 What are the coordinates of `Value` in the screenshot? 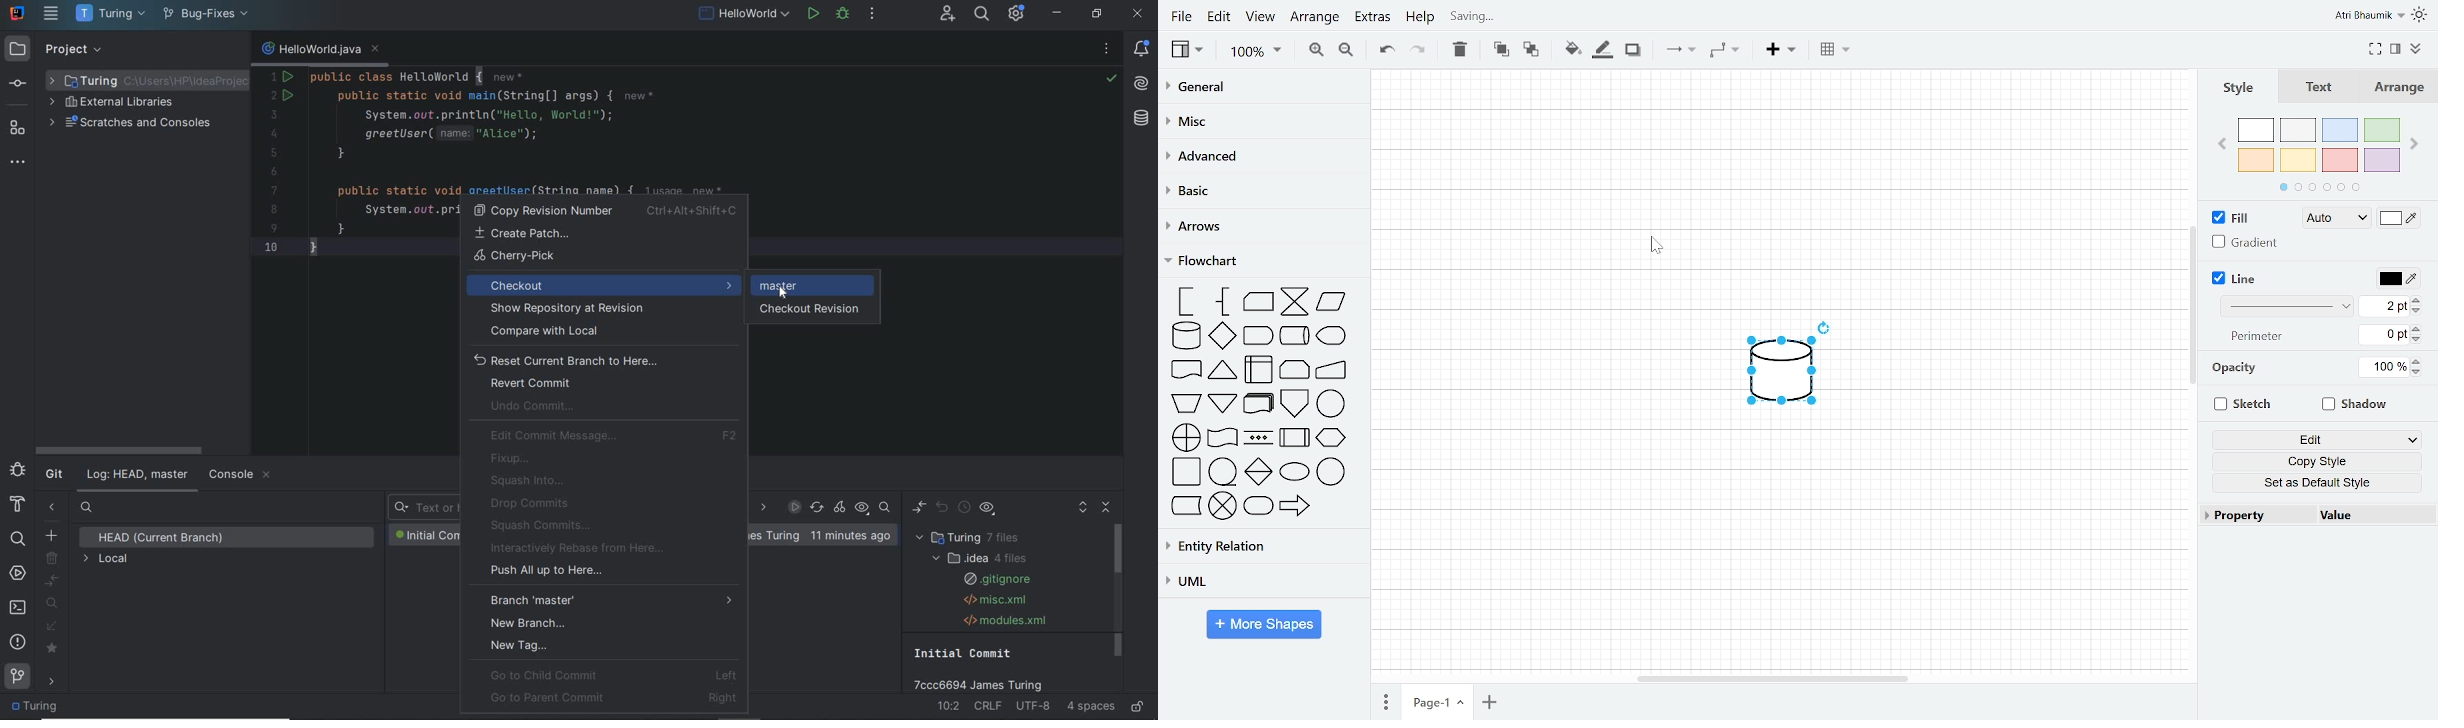 It's located at (2377, 514).